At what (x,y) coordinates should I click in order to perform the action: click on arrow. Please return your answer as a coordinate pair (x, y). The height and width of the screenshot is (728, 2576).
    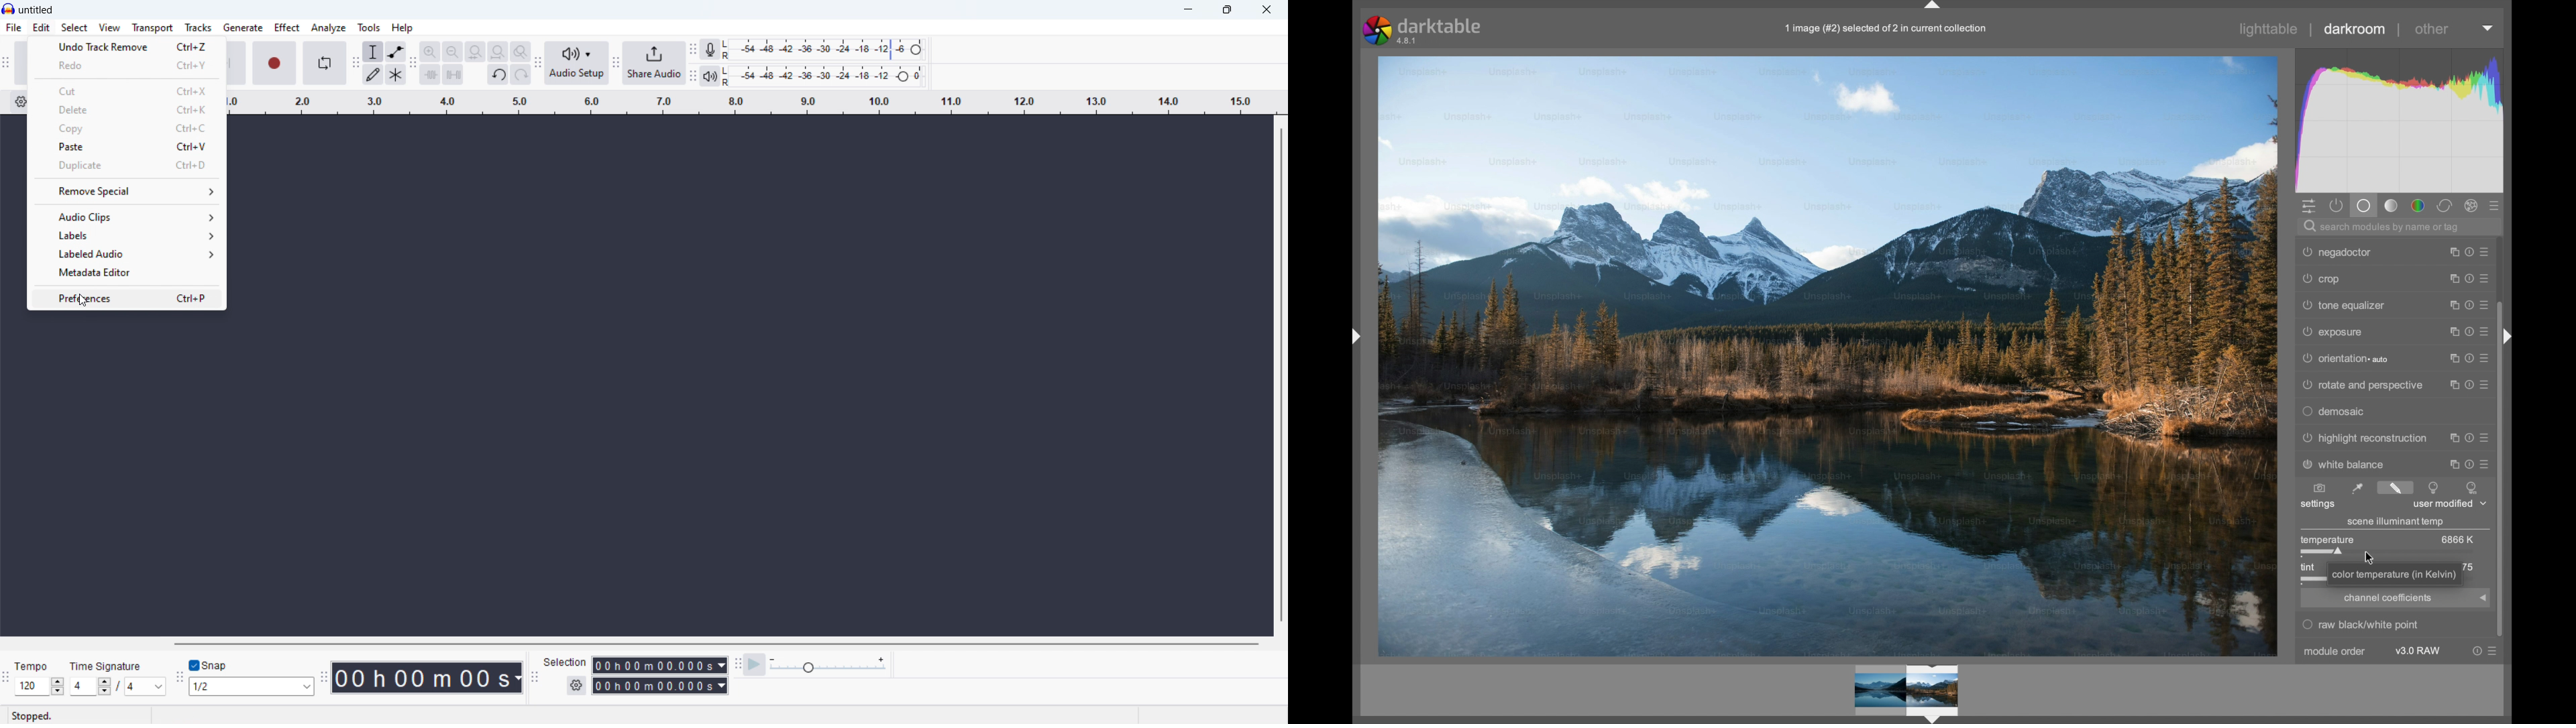
    Looking at the image, I should click on (2483, 599).